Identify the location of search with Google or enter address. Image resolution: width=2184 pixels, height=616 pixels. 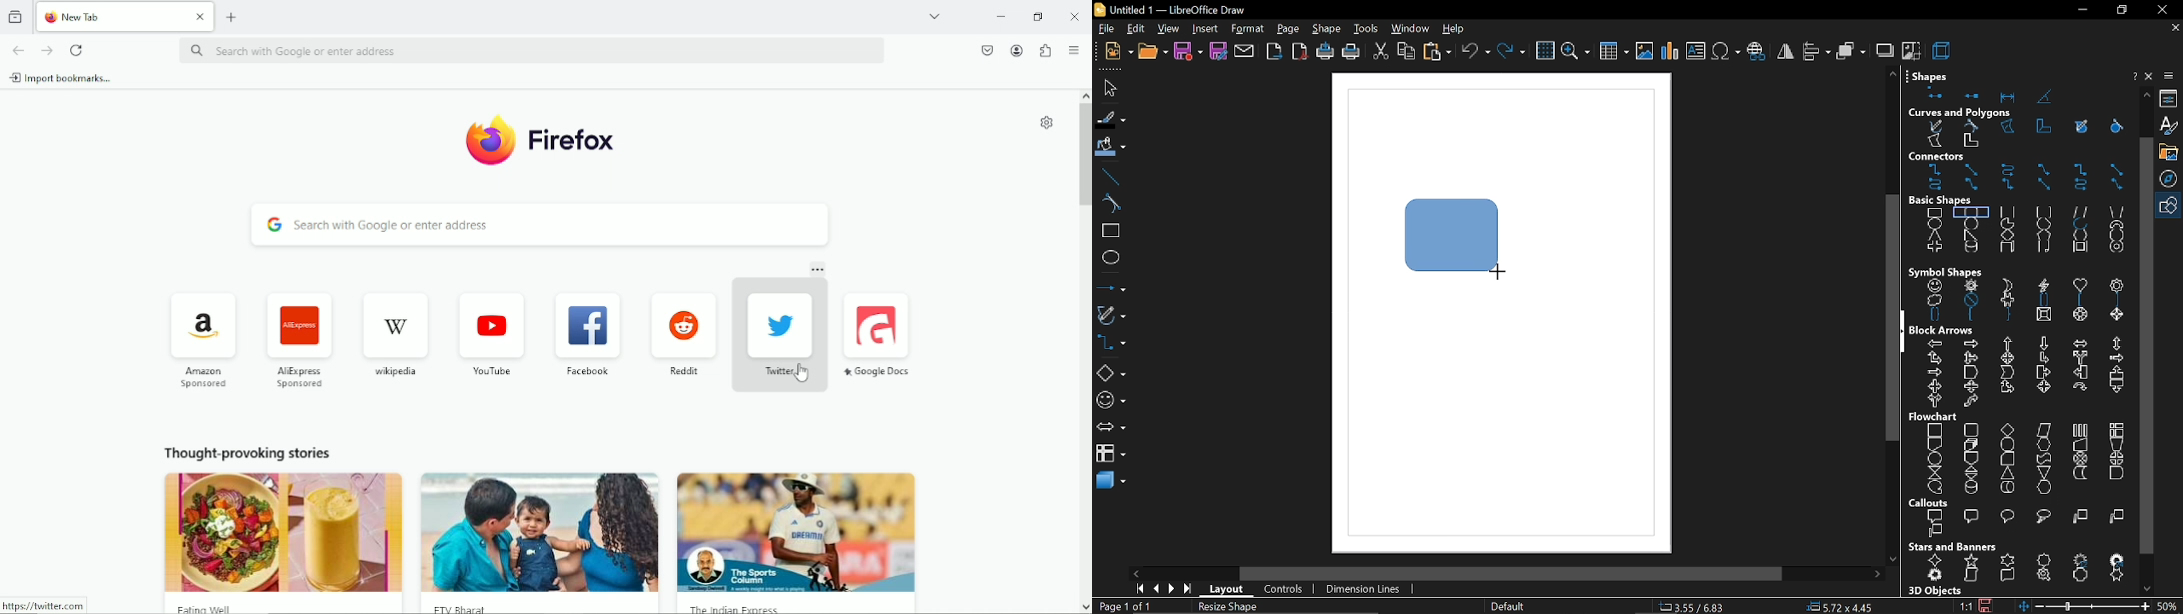
(538, 226).